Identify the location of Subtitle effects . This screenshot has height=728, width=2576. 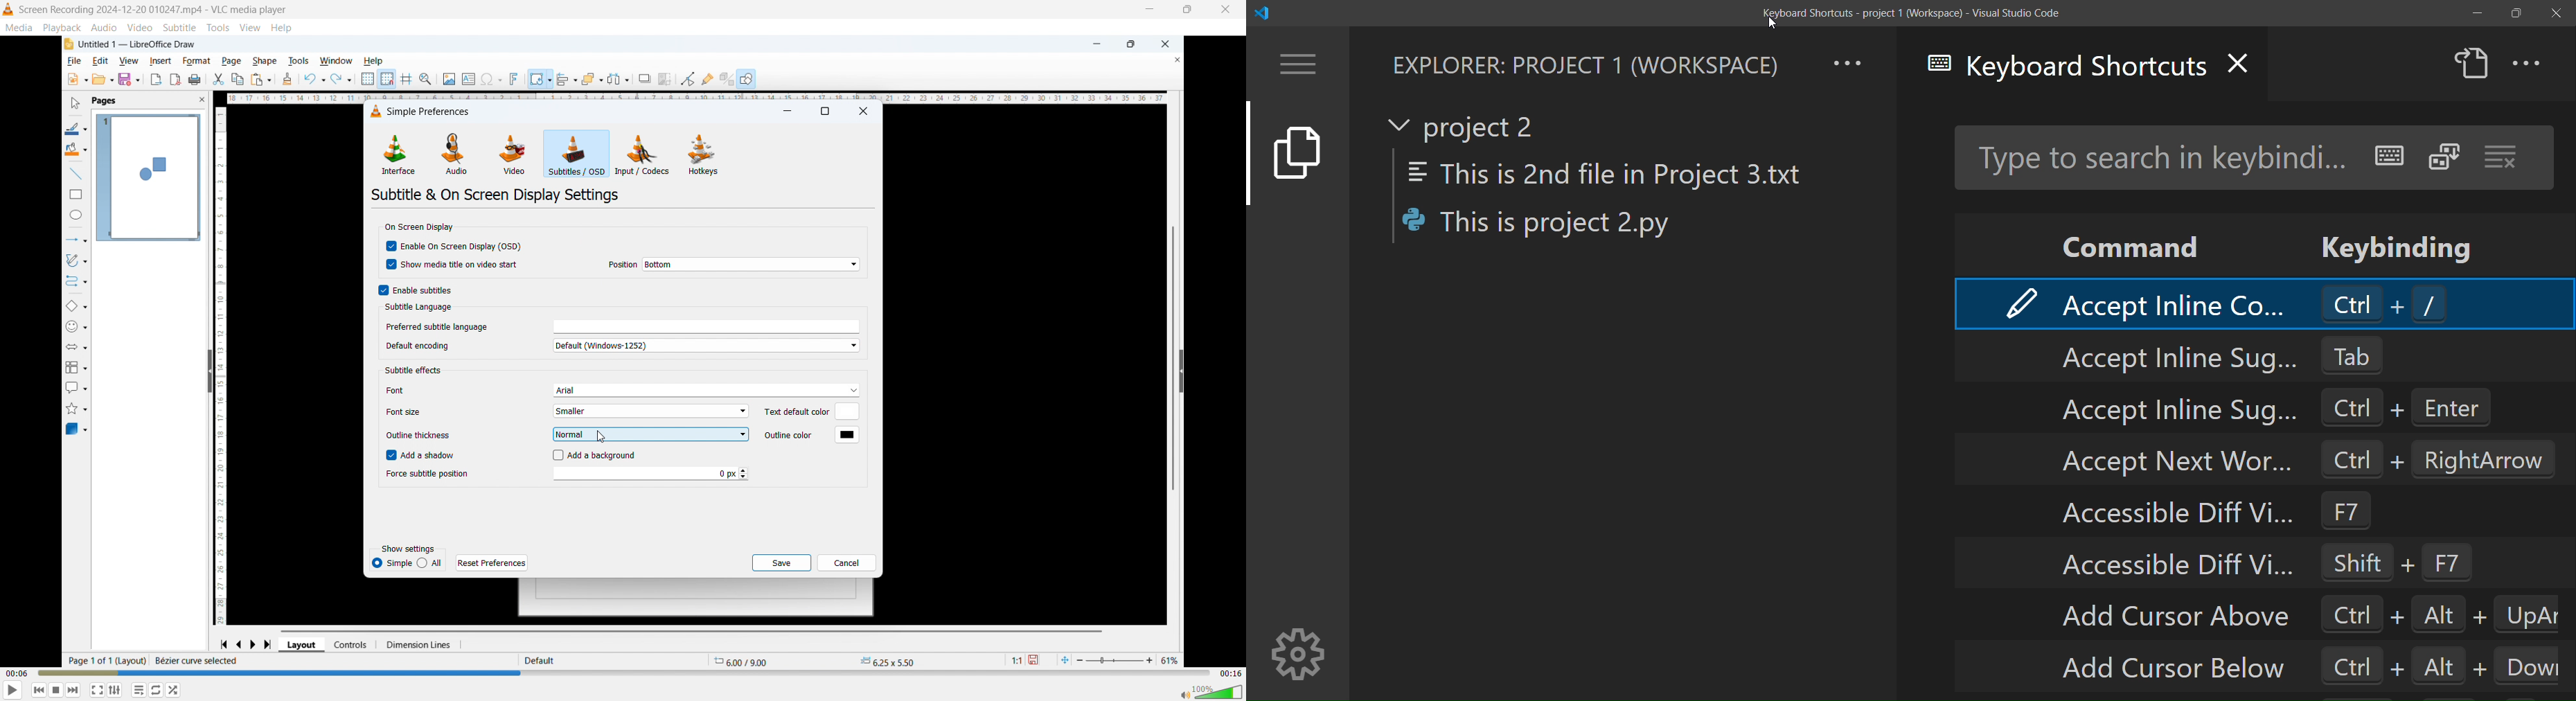
(414, 370).